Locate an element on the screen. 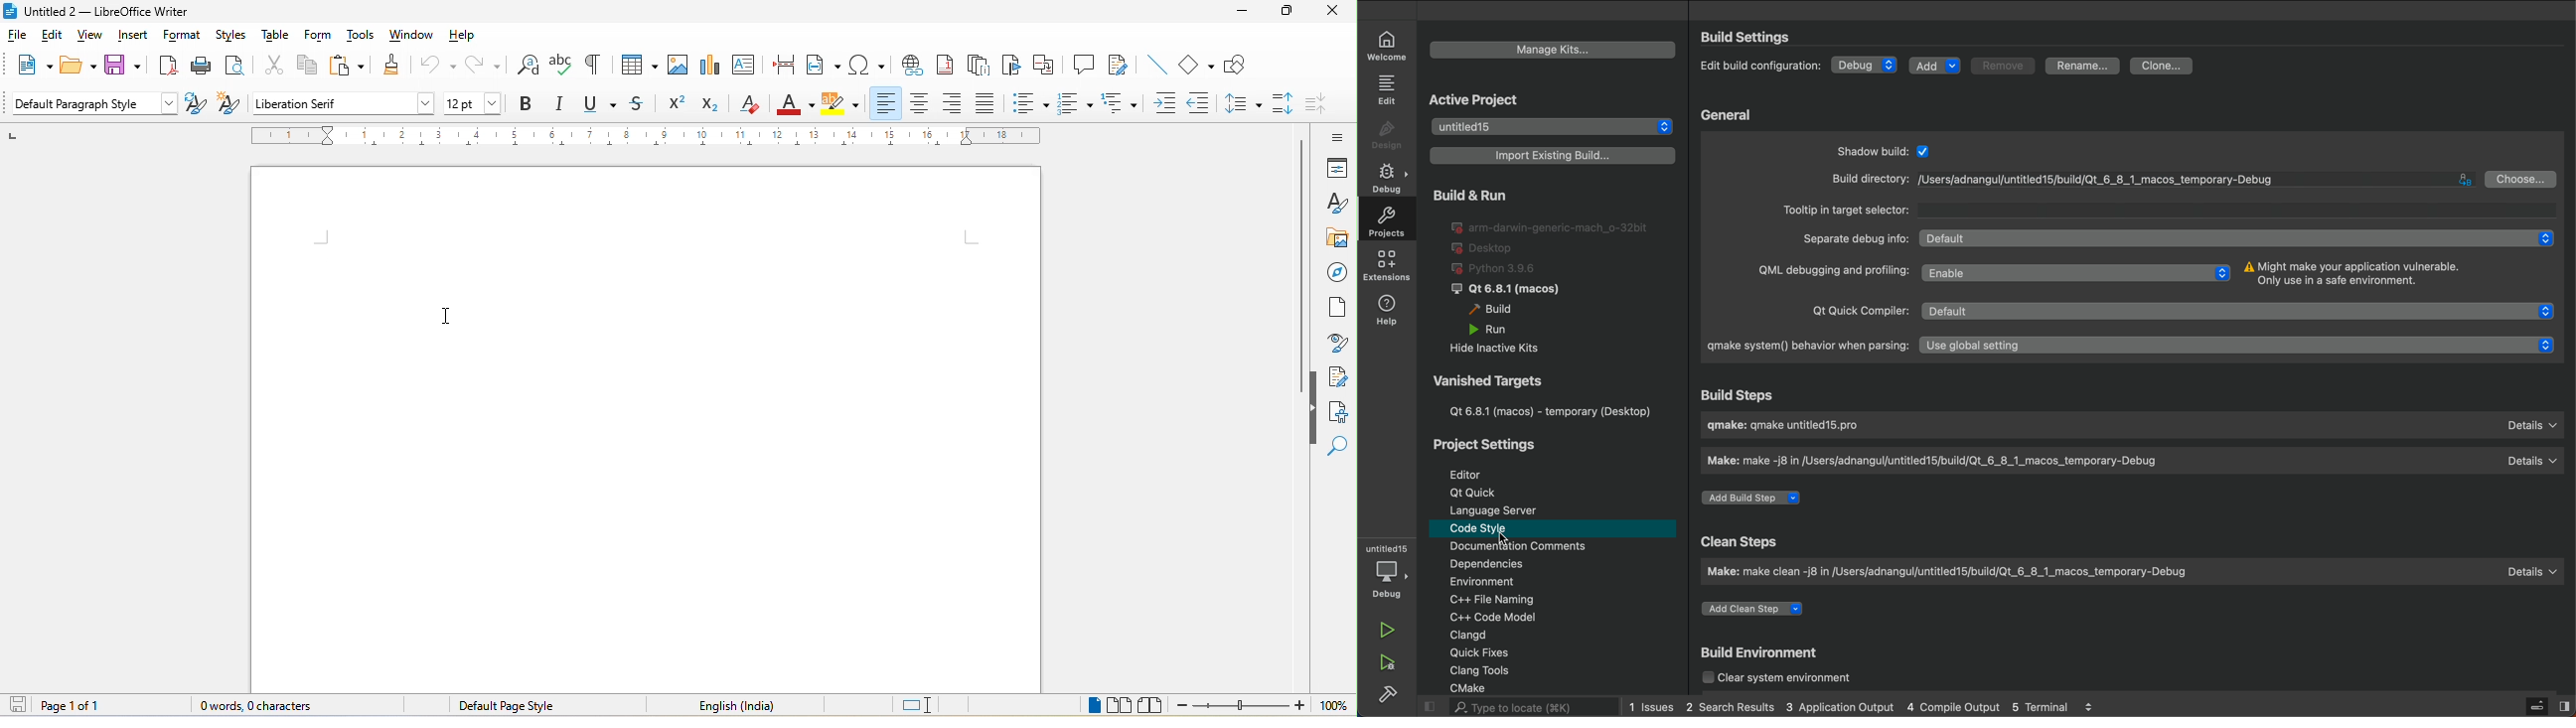  underline is located at coordinates (597, 107).